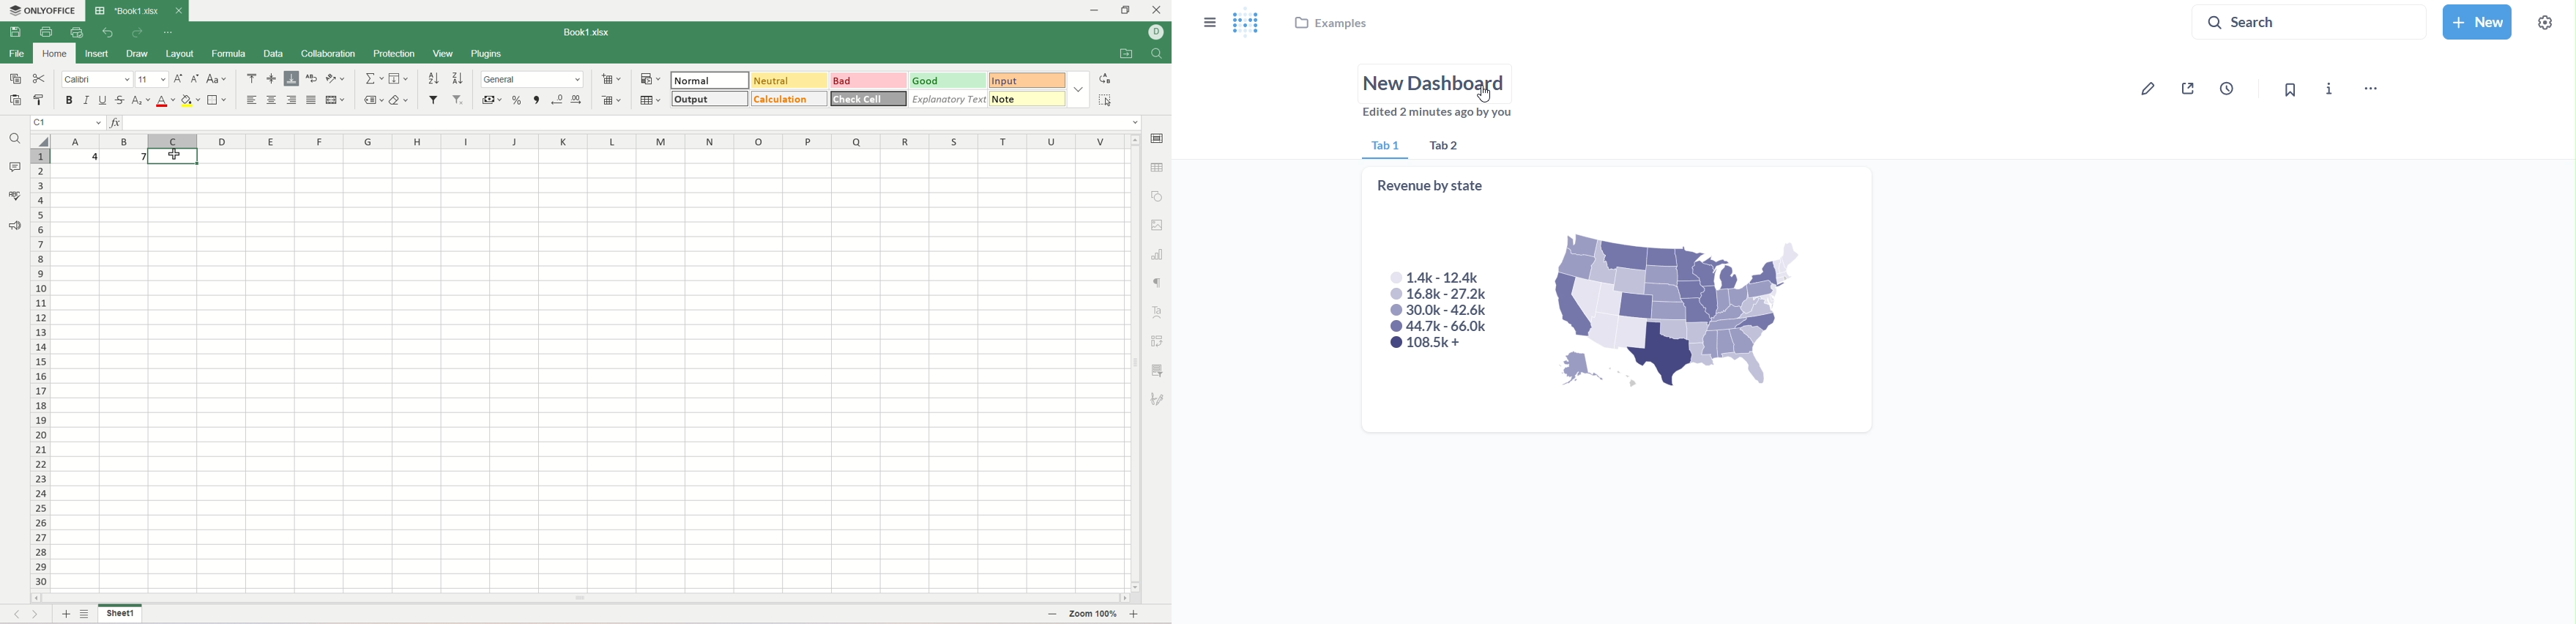  I want to click on find, so click(1159, 54).